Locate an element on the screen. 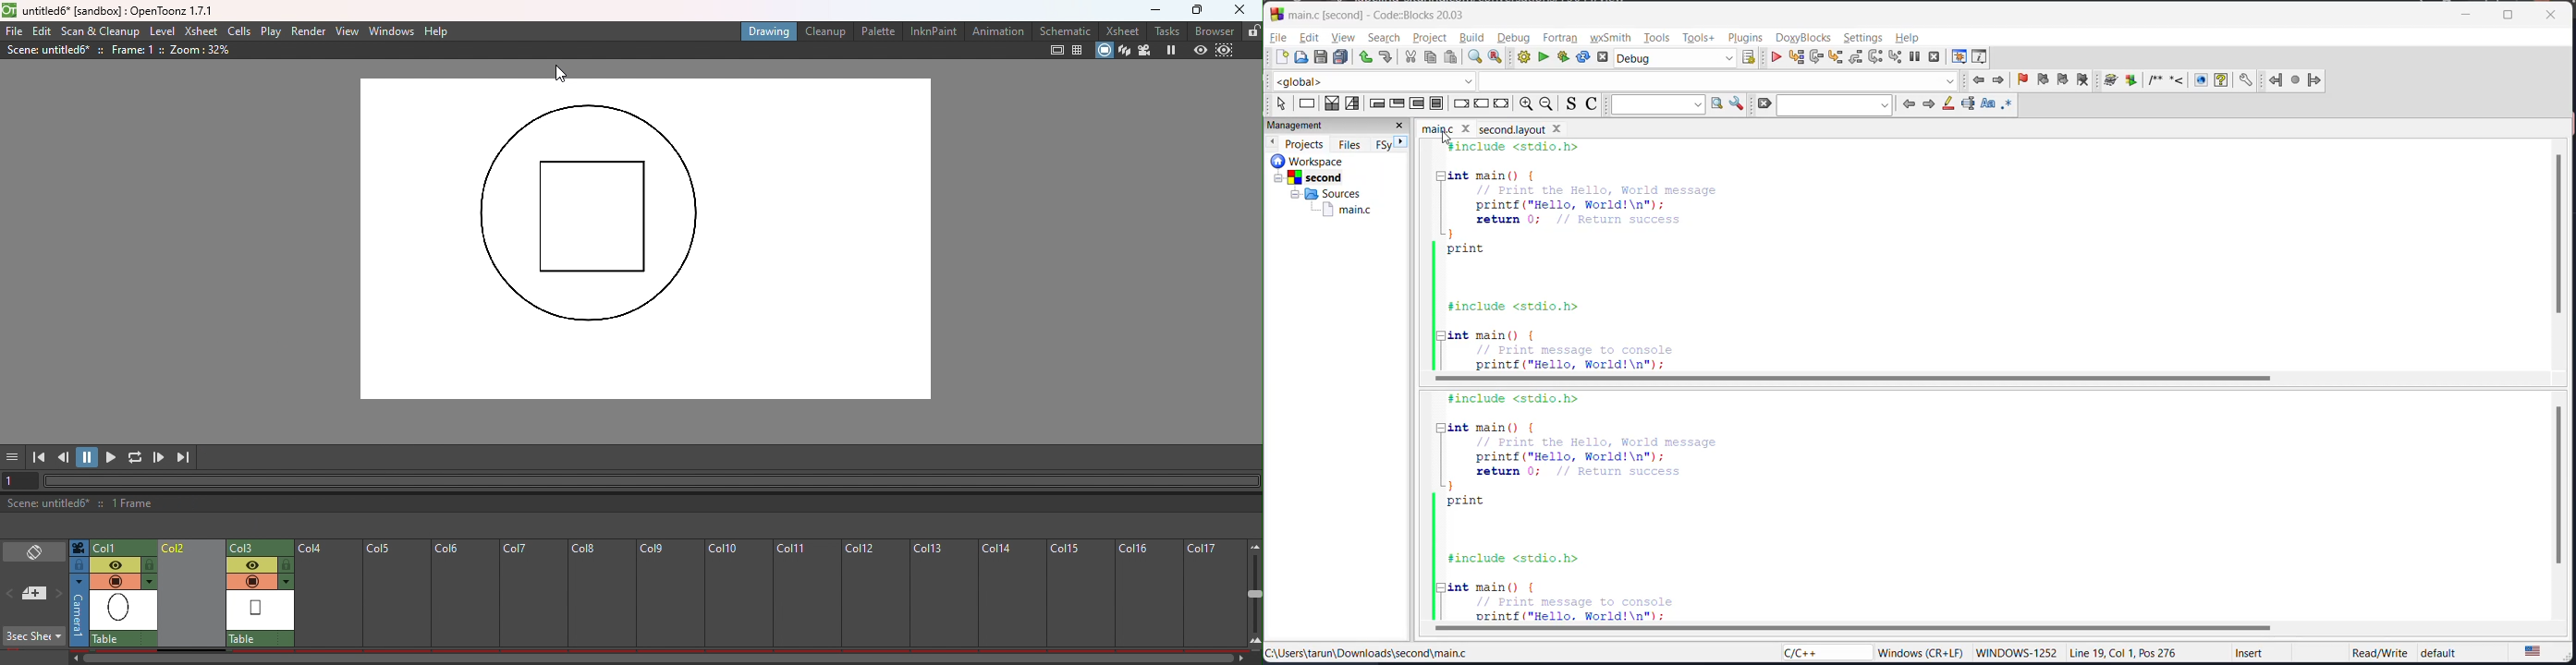  debug is located at coordinates (1516, 38).